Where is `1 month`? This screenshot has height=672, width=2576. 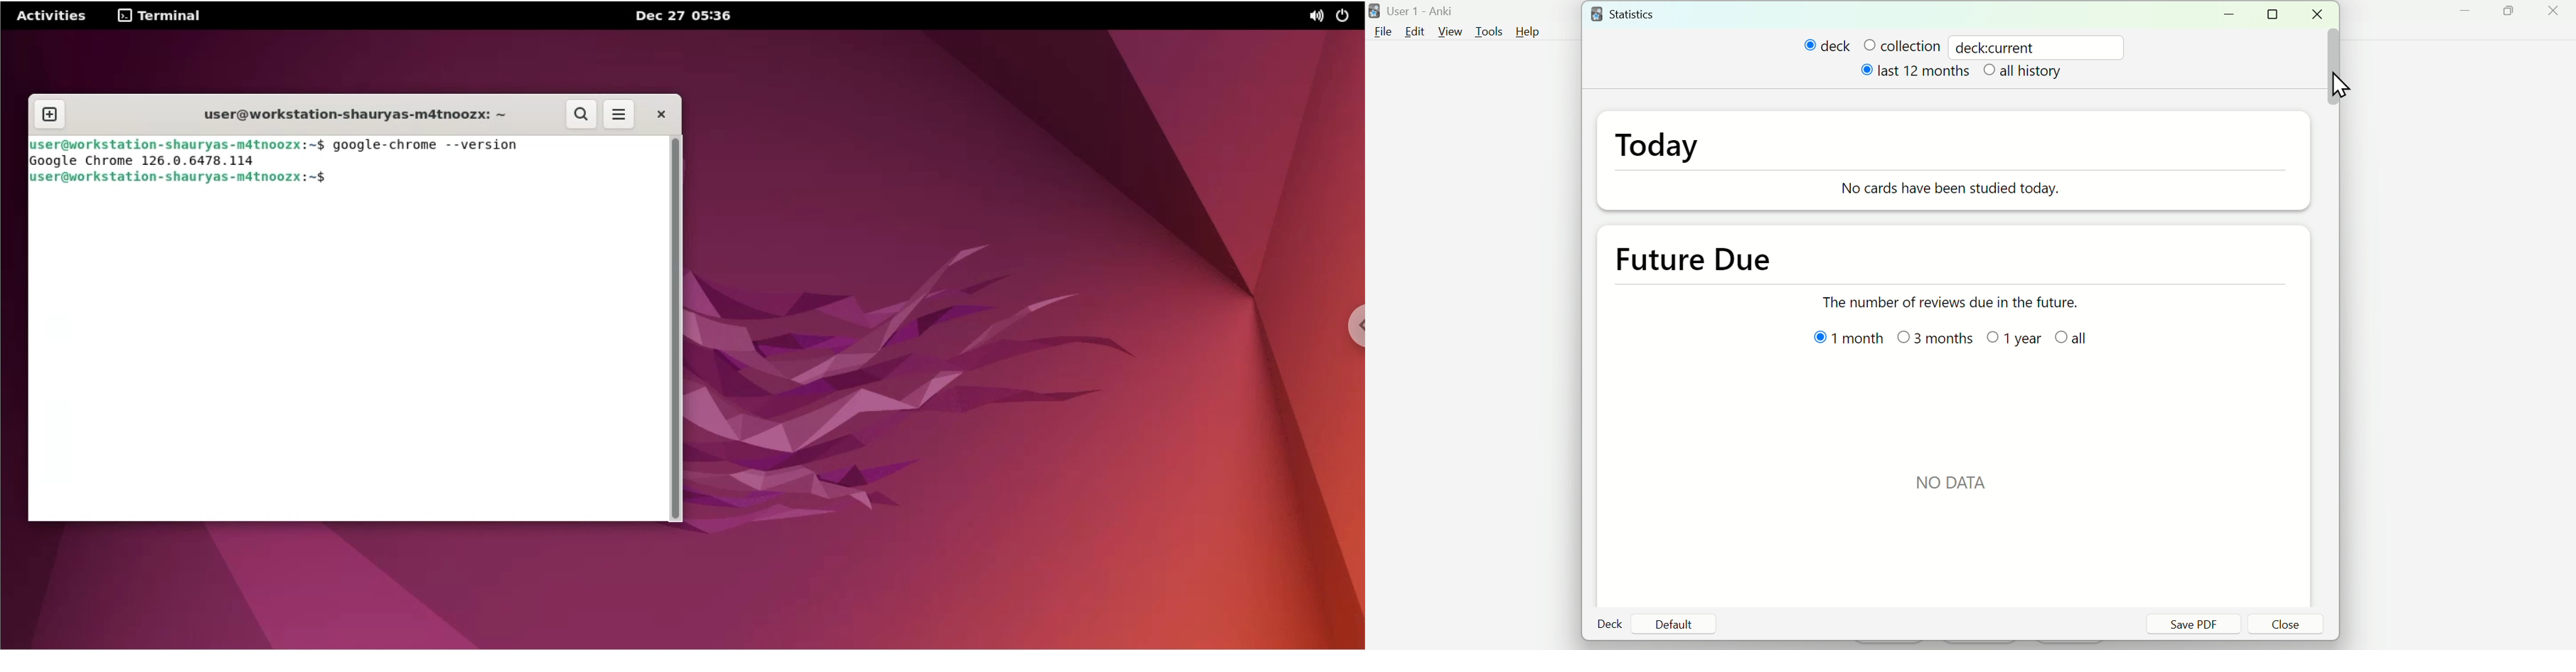 1 month is located at coordinates (1838, 341).